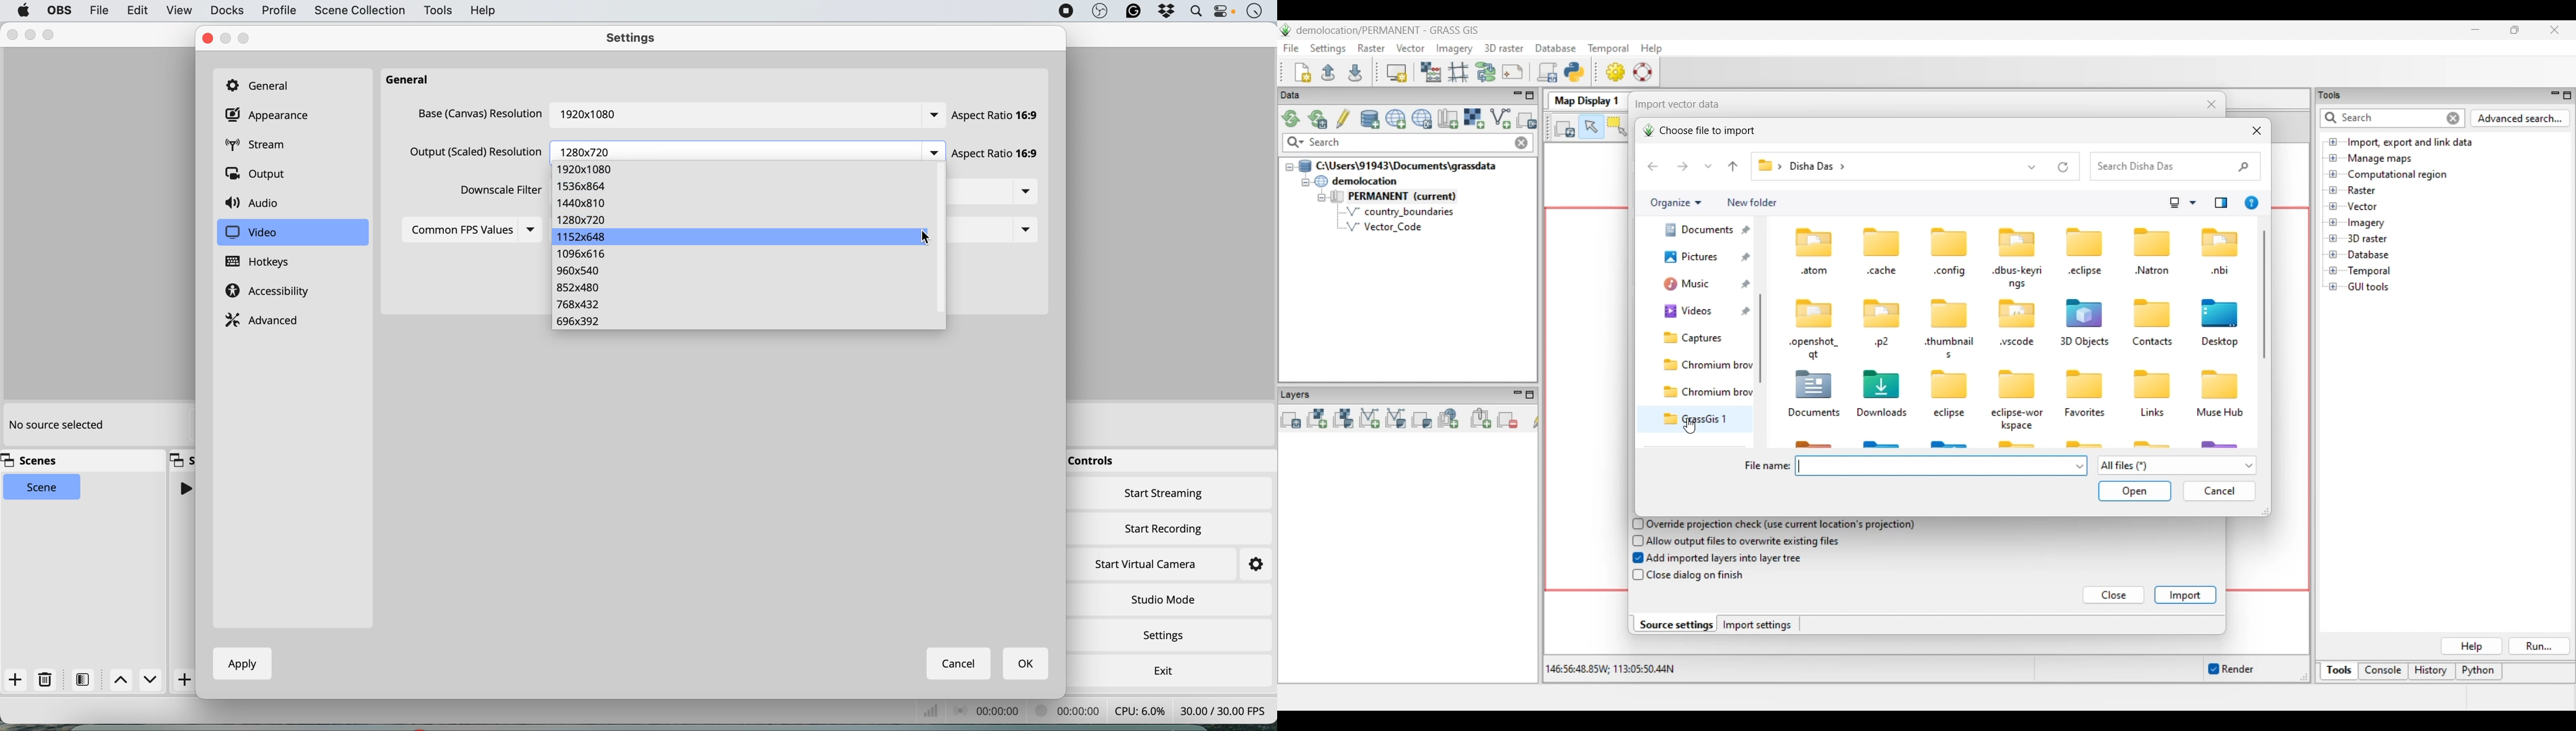 The image size is (2576, 756). I want to click on exit, so click(1161, 668).